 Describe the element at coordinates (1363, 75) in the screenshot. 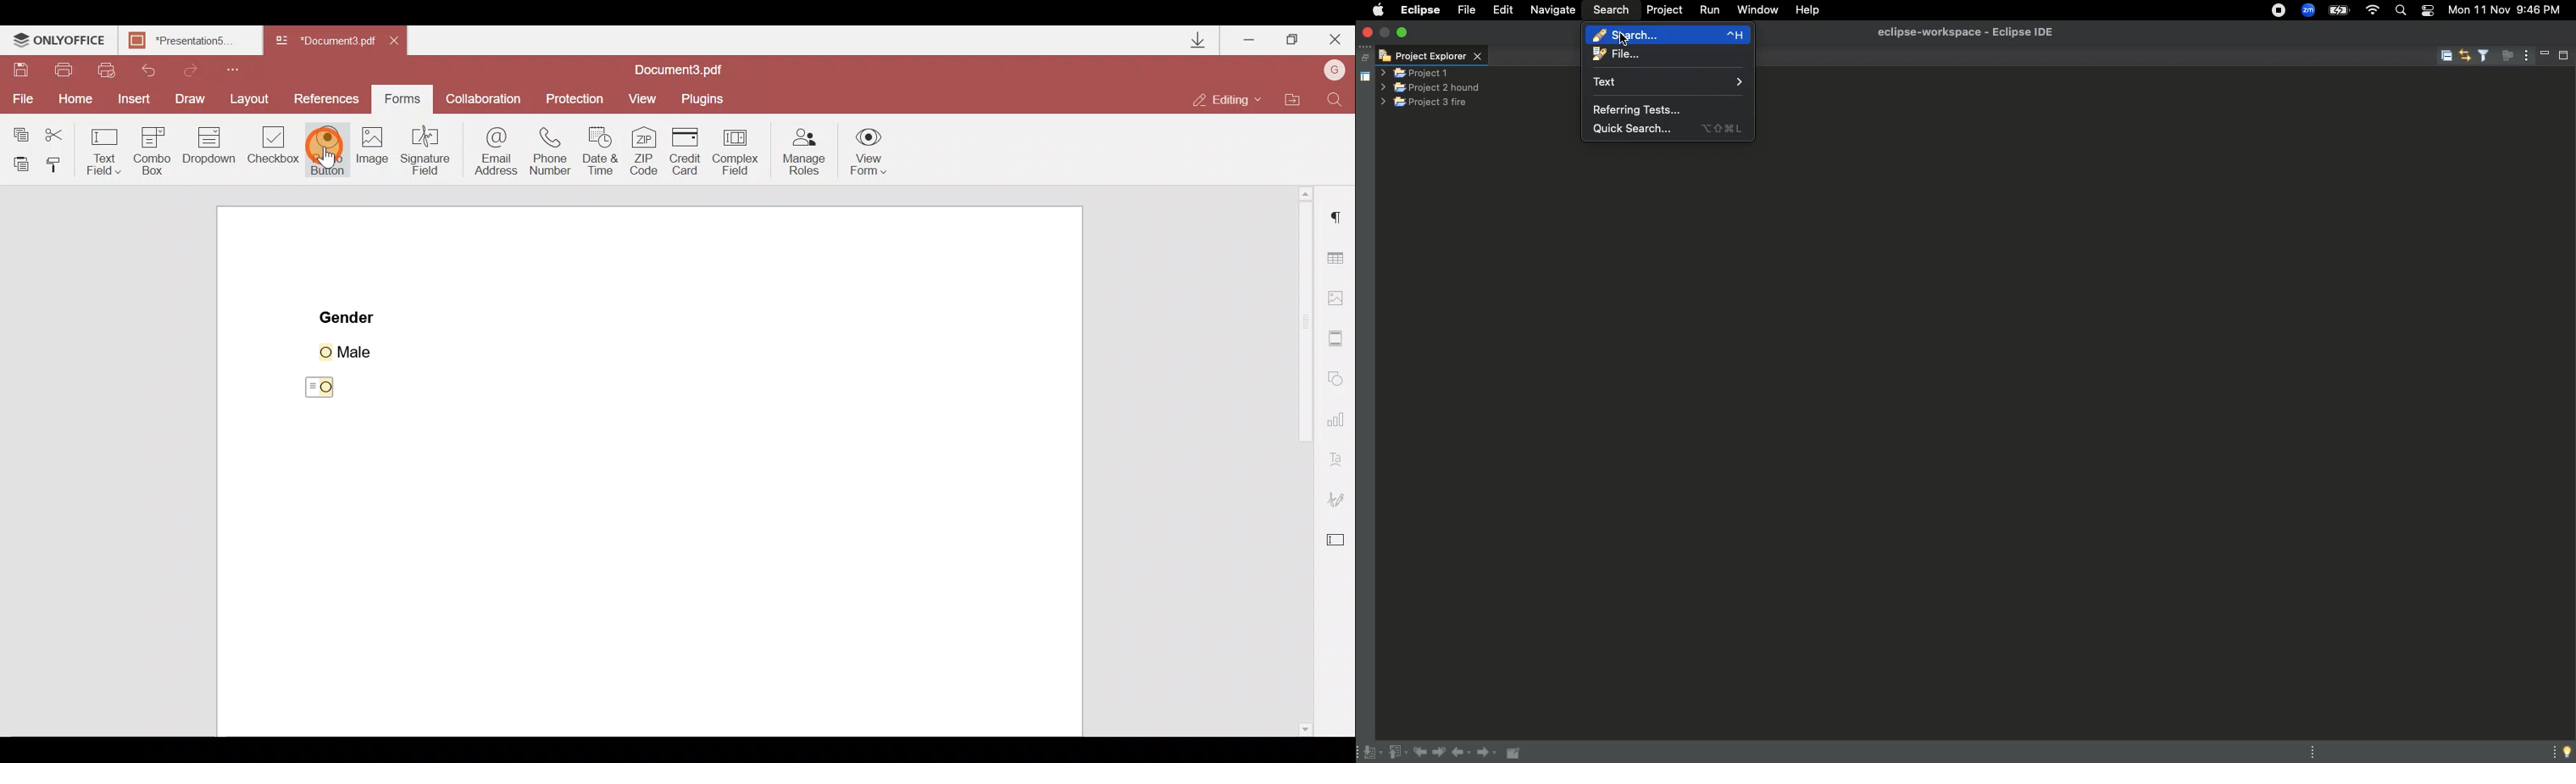

I see `Shared area` at that location.